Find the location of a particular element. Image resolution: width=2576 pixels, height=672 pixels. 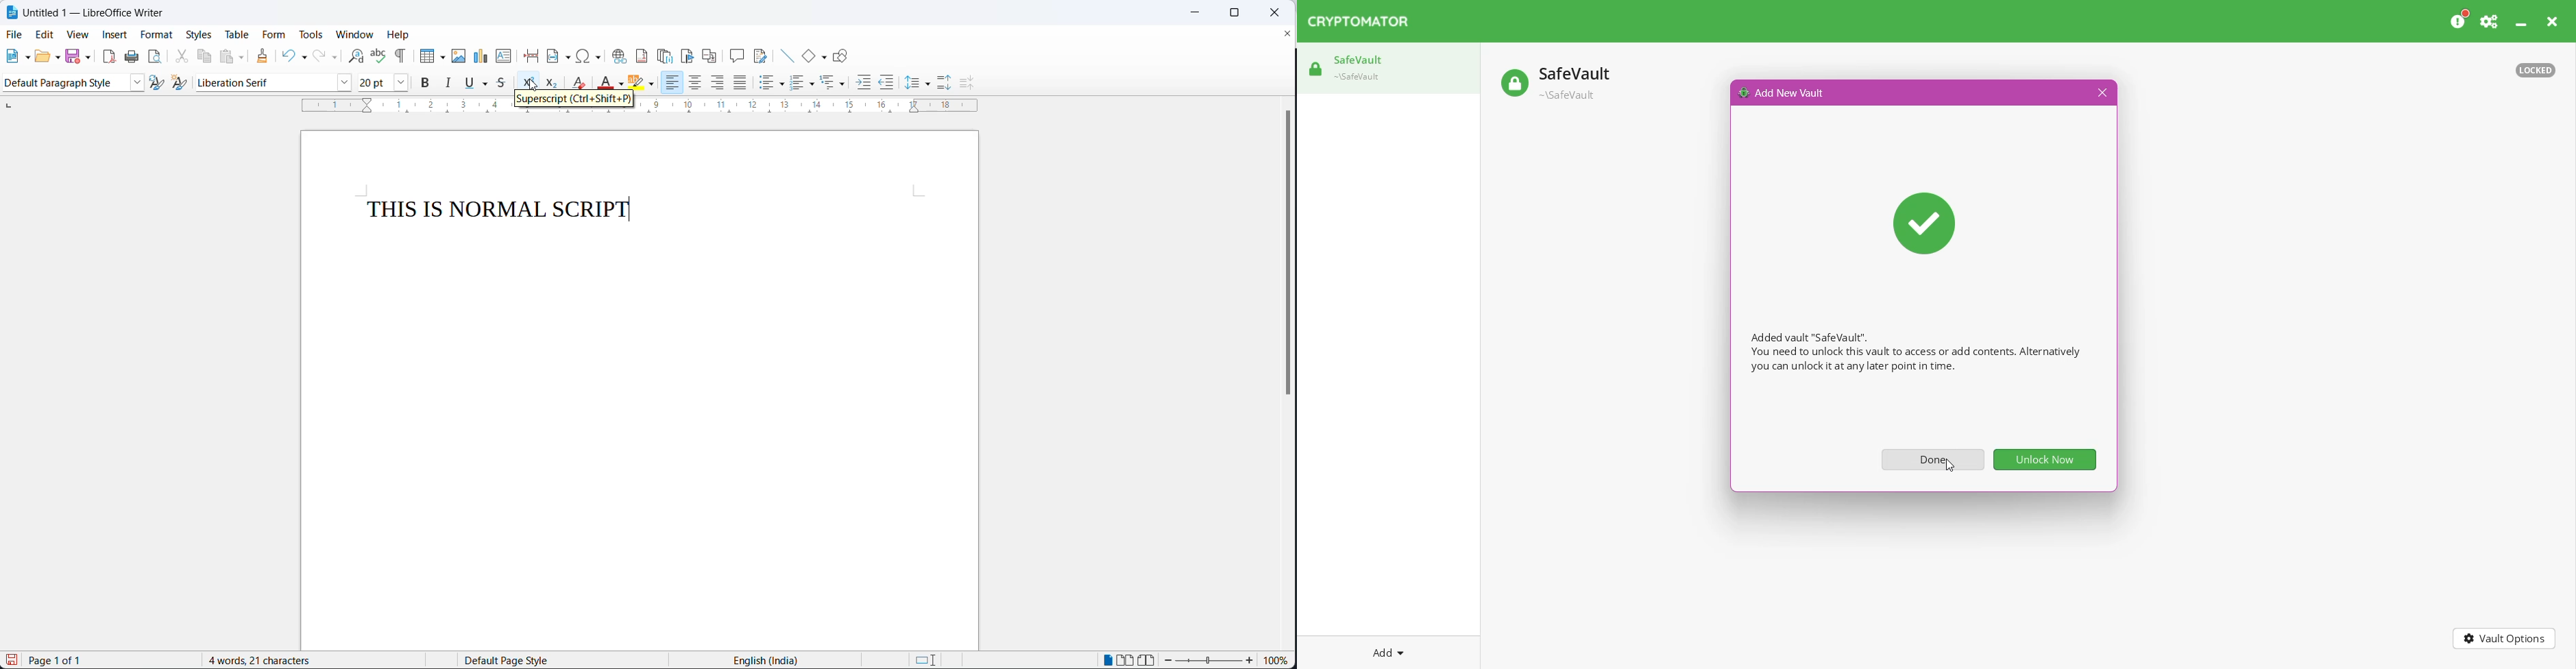

toggle unordered list is located at coordinates (765, 85).